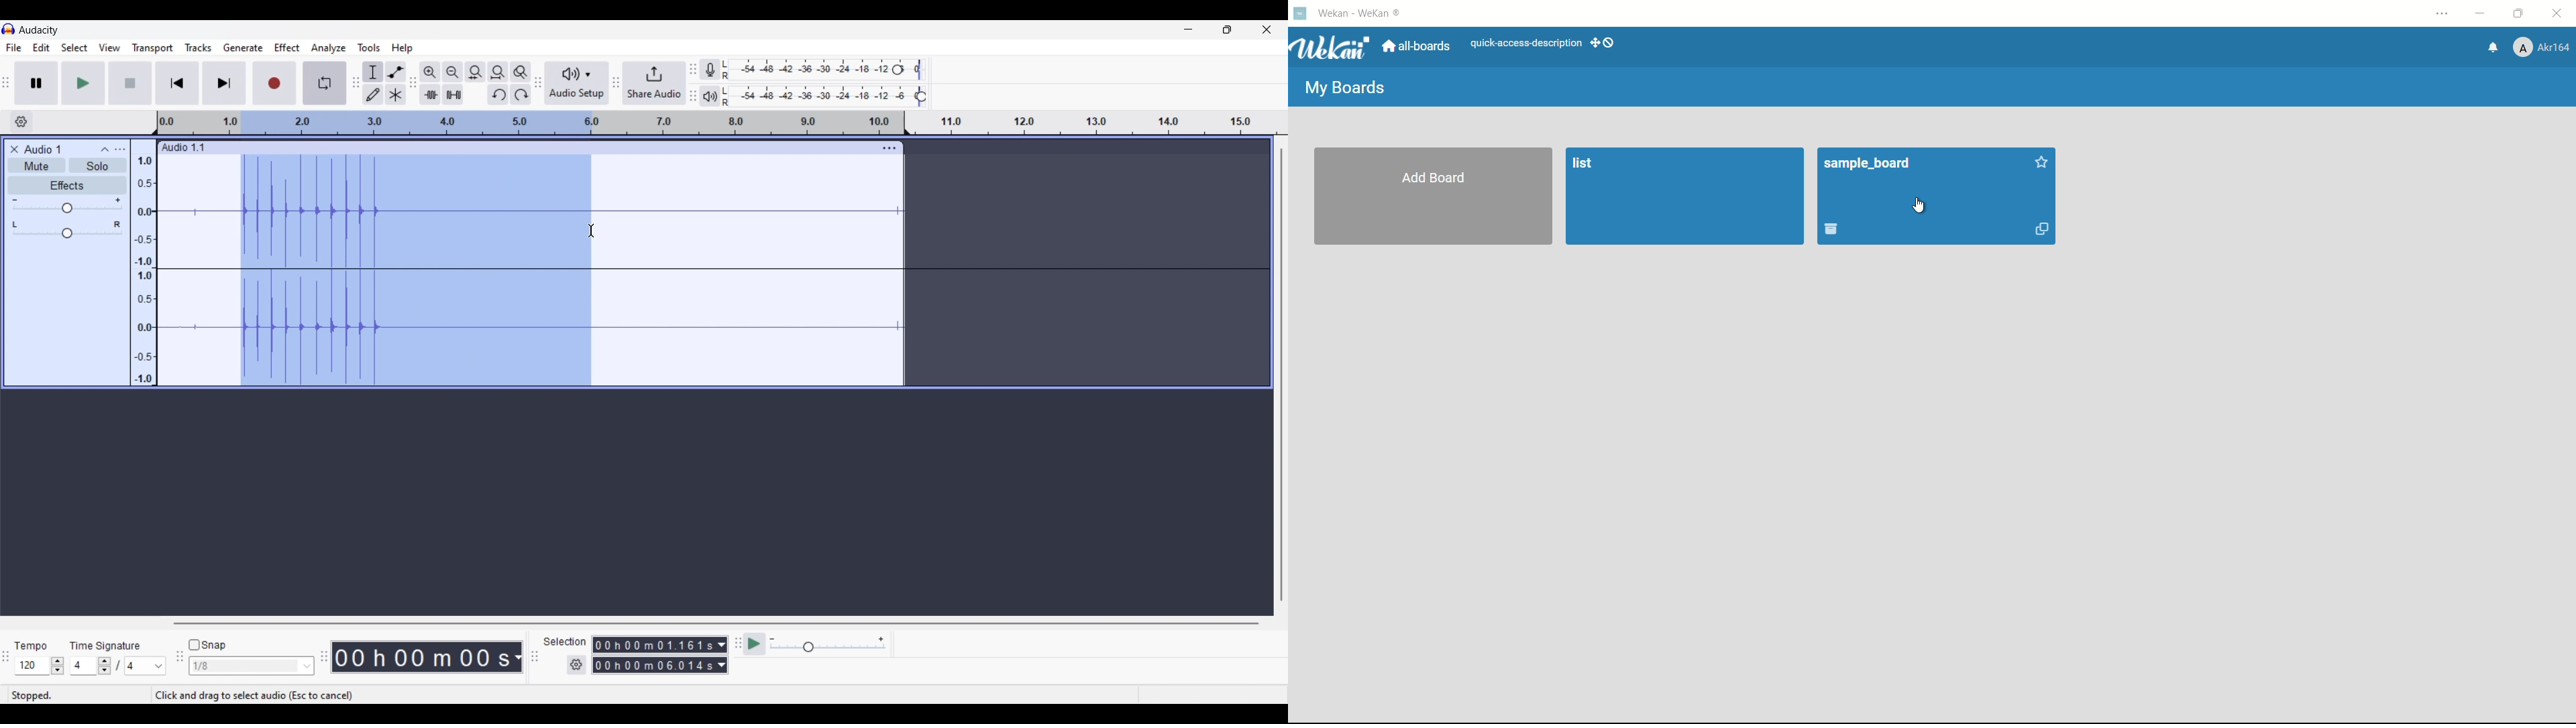 The width and height of the screenshot is (2576, 728). I want to click on Envelop tool, so click(396, 71).